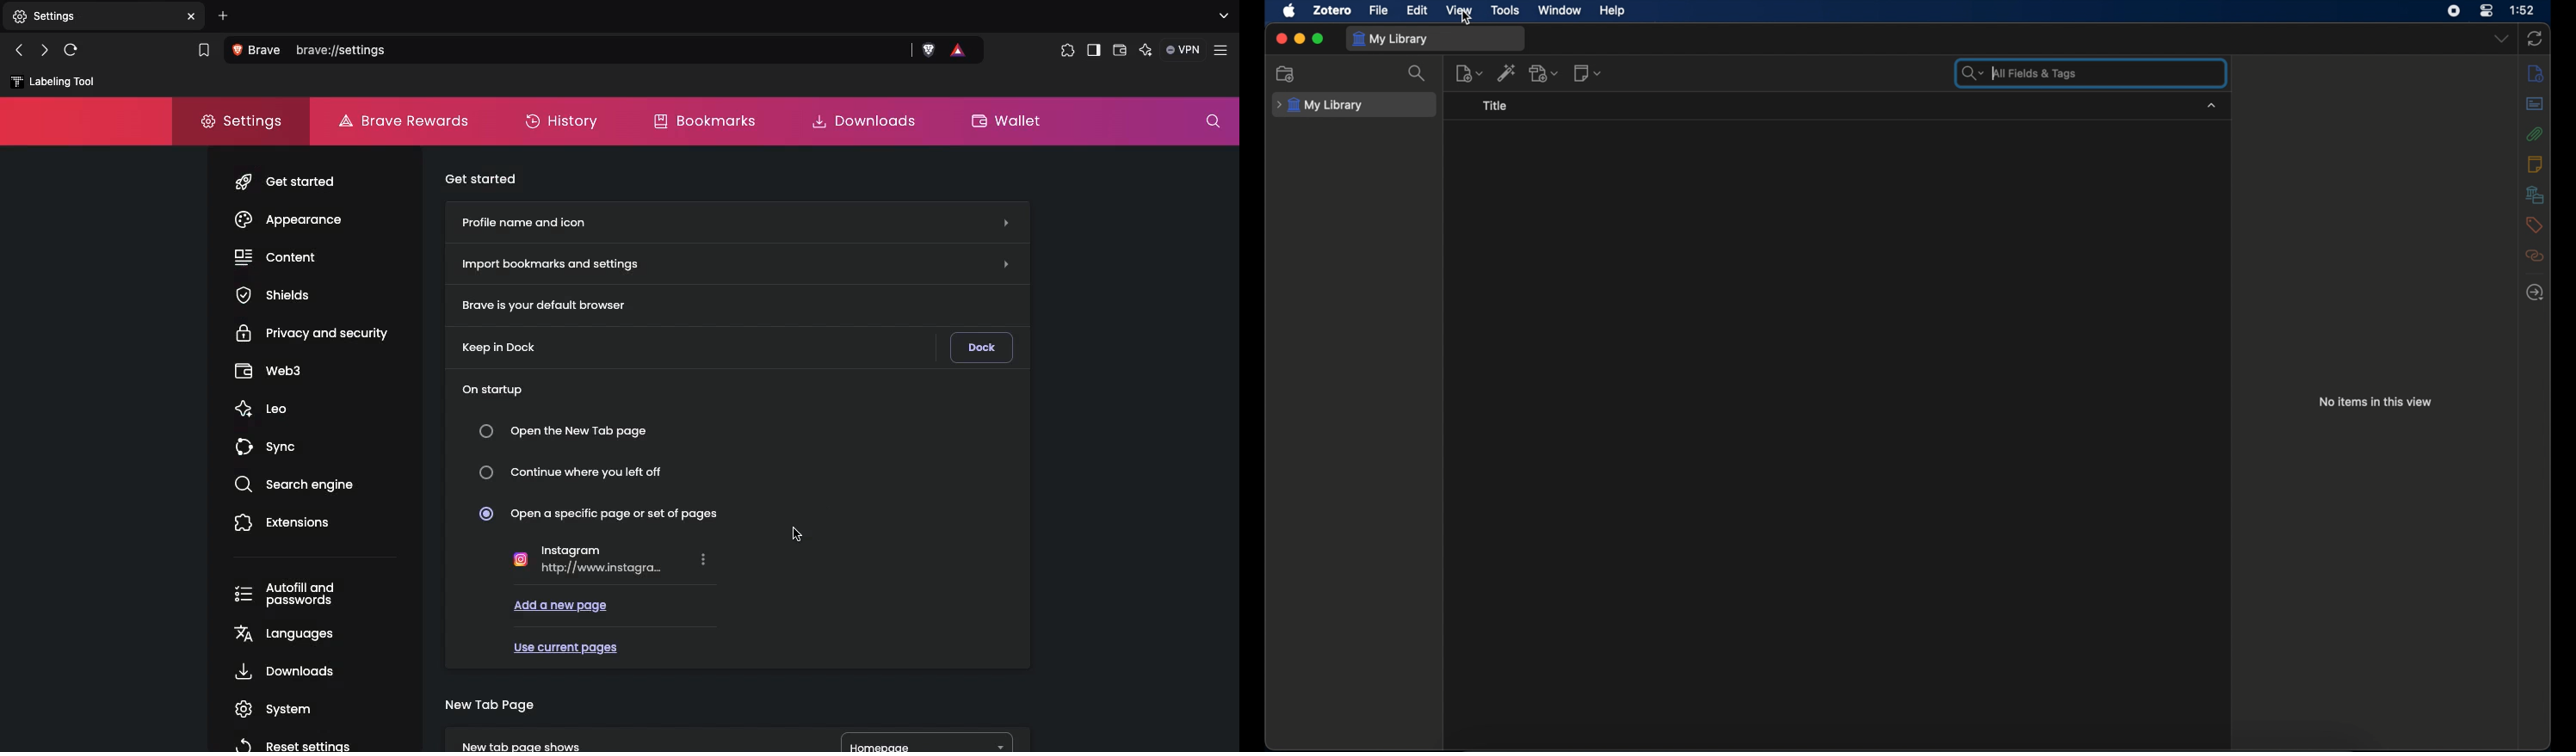 The image size is (2576, 756). Describe the element at coordinates (1299, 38) in the screenshot. I see `minimize` at that location.